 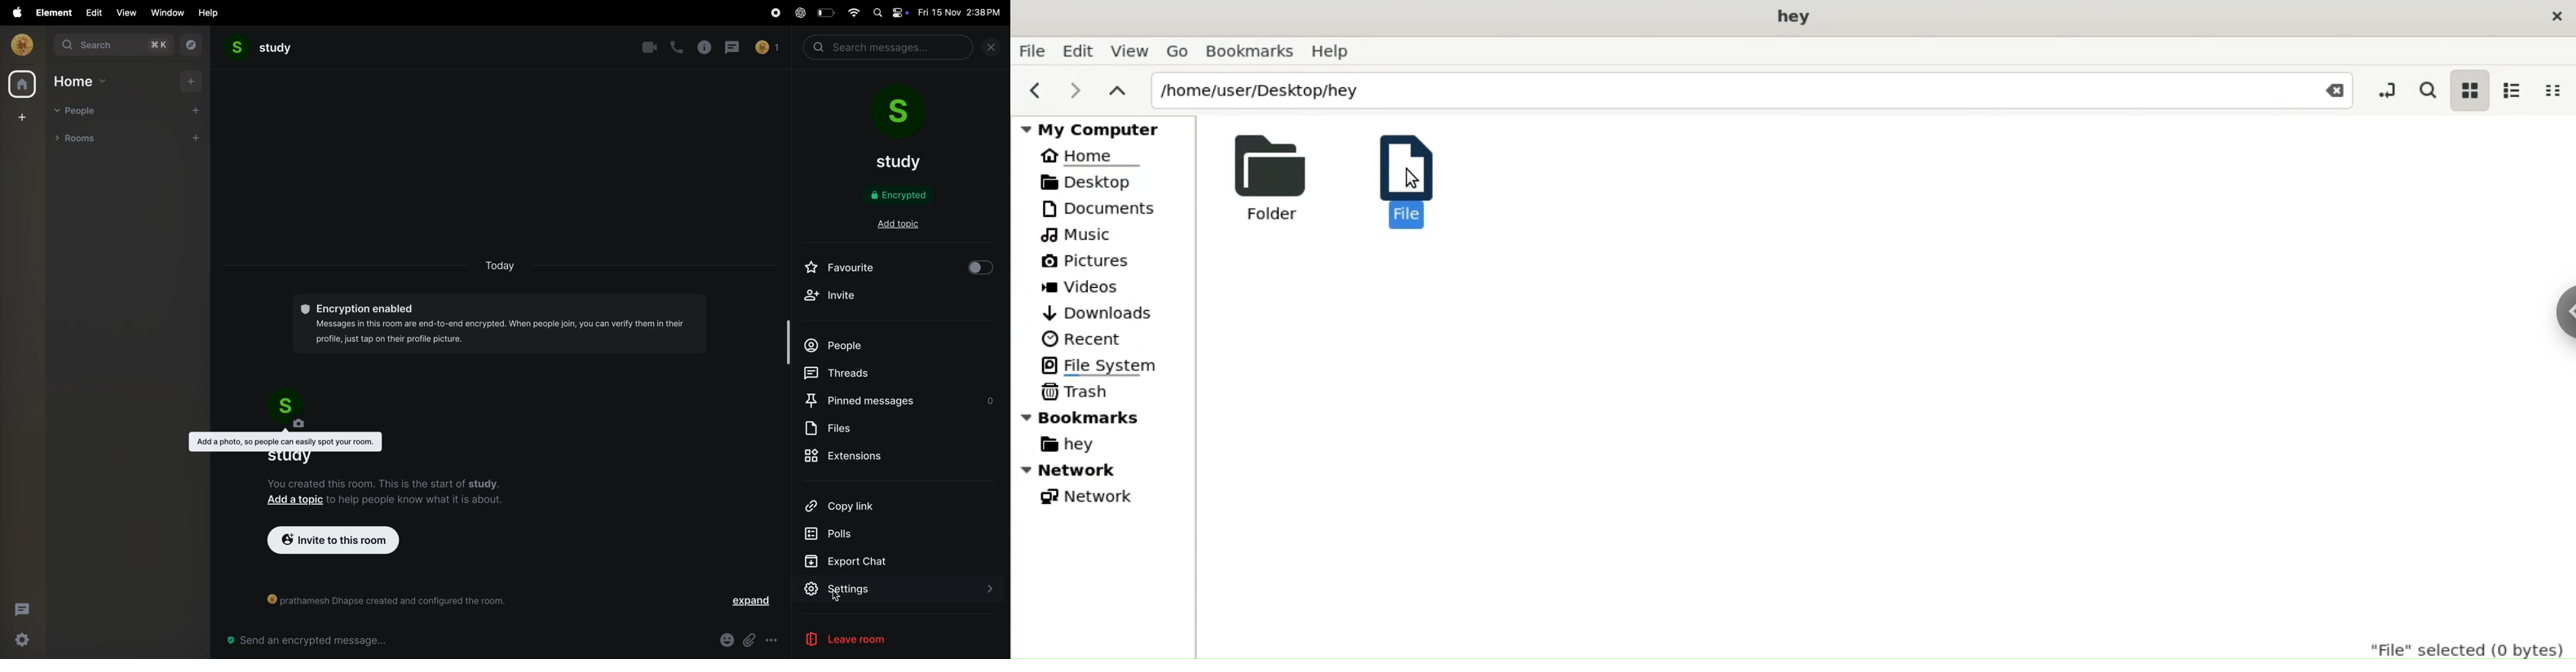 What do you see at coordinates (725, 639) in the screenshot?
I see `emoji` at bounding box center [725, 639].